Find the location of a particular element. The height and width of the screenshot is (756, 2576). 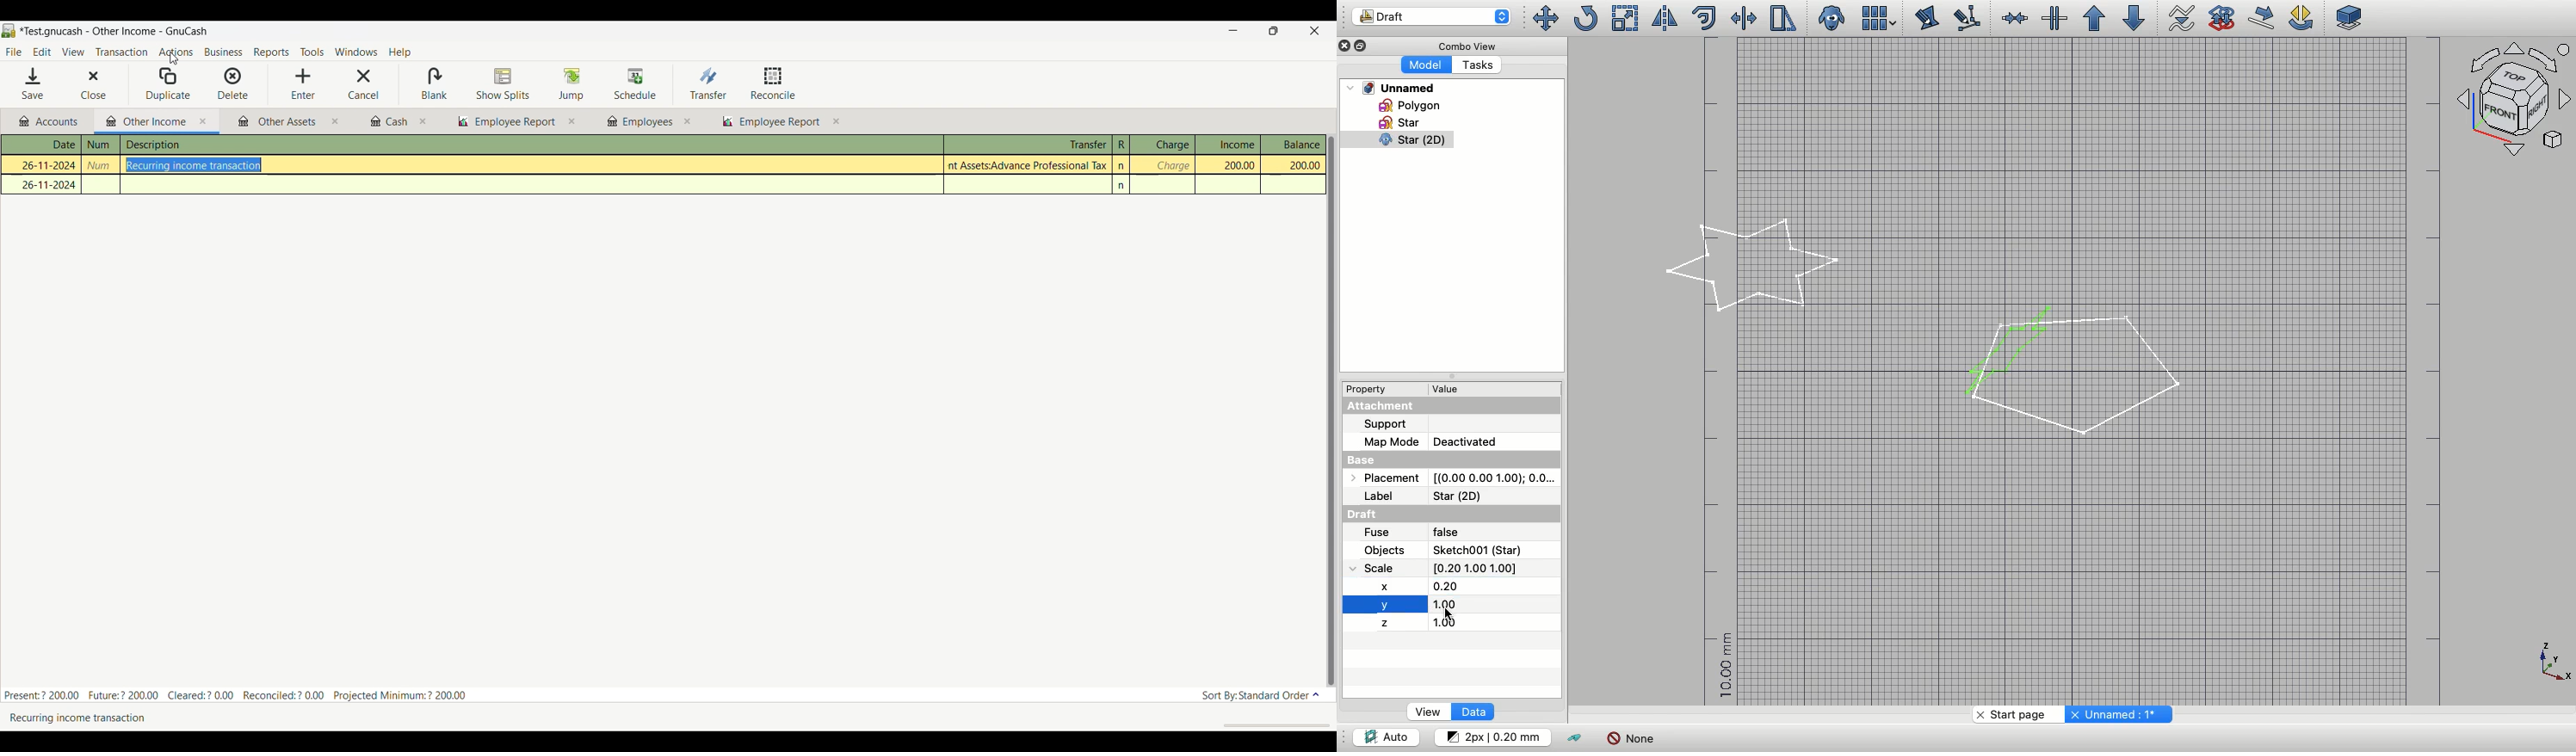

Balance column is located at coordinates (1294, 144).